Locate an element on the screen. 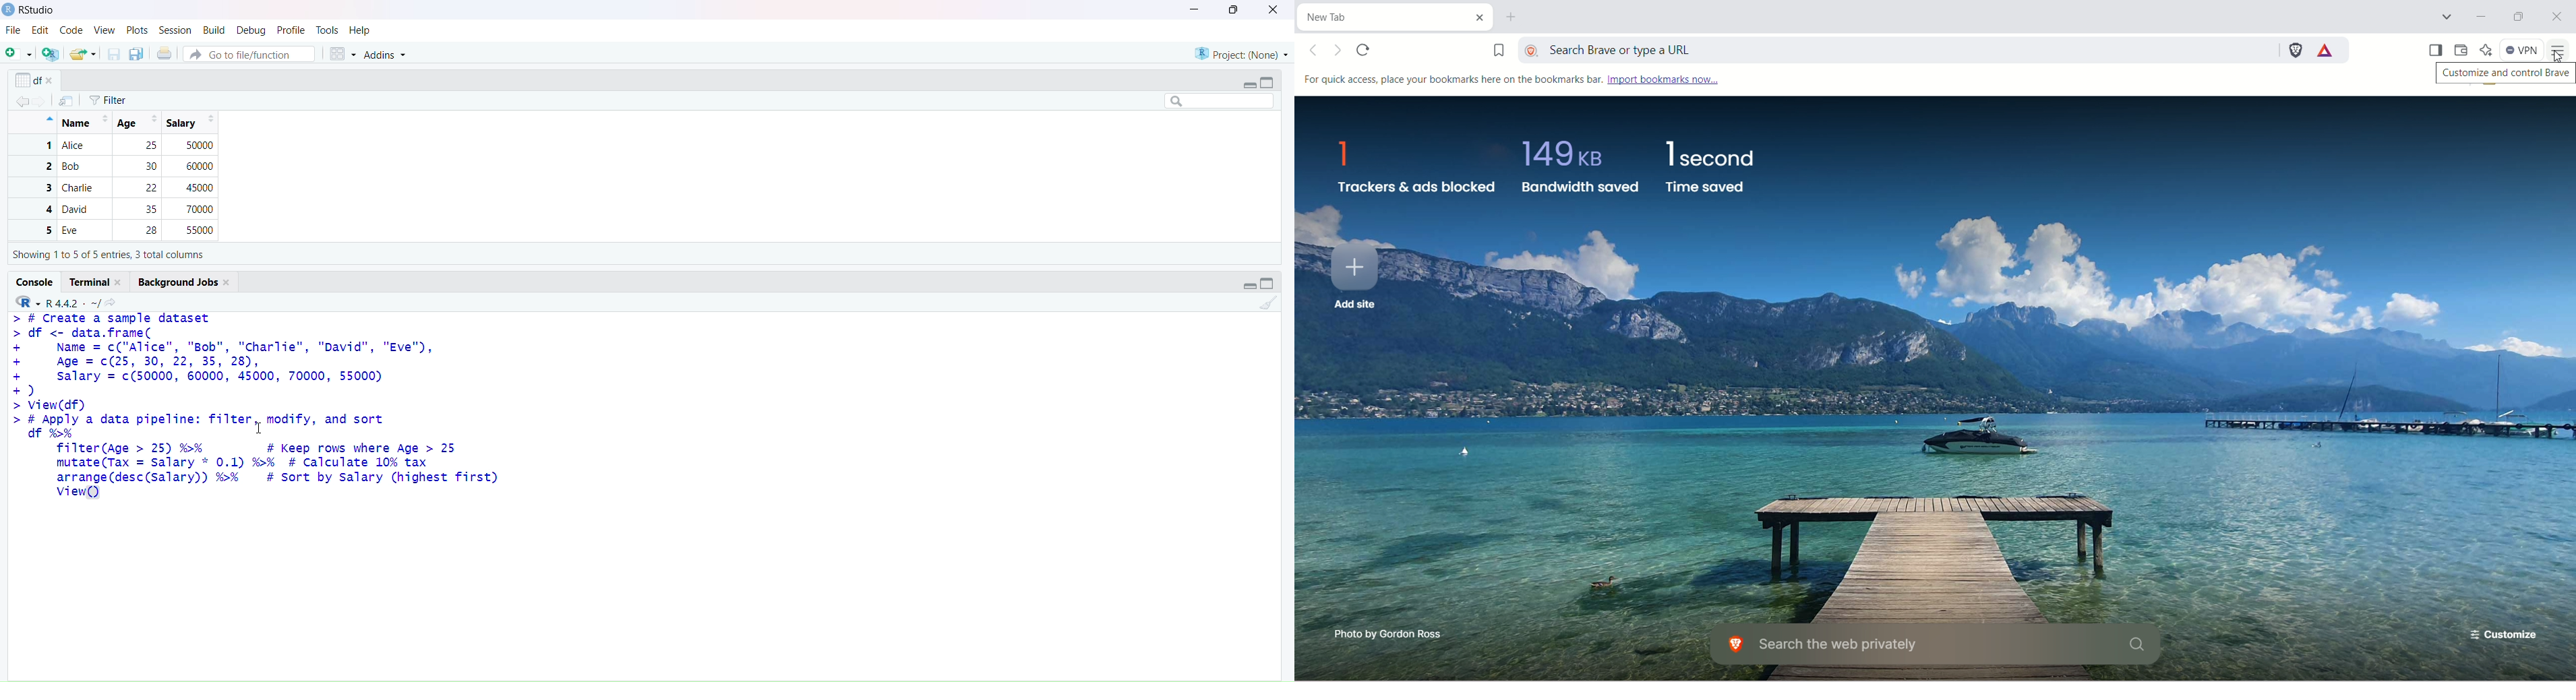 The image size is (2576, 700). build is located at coordinates (215, 30).